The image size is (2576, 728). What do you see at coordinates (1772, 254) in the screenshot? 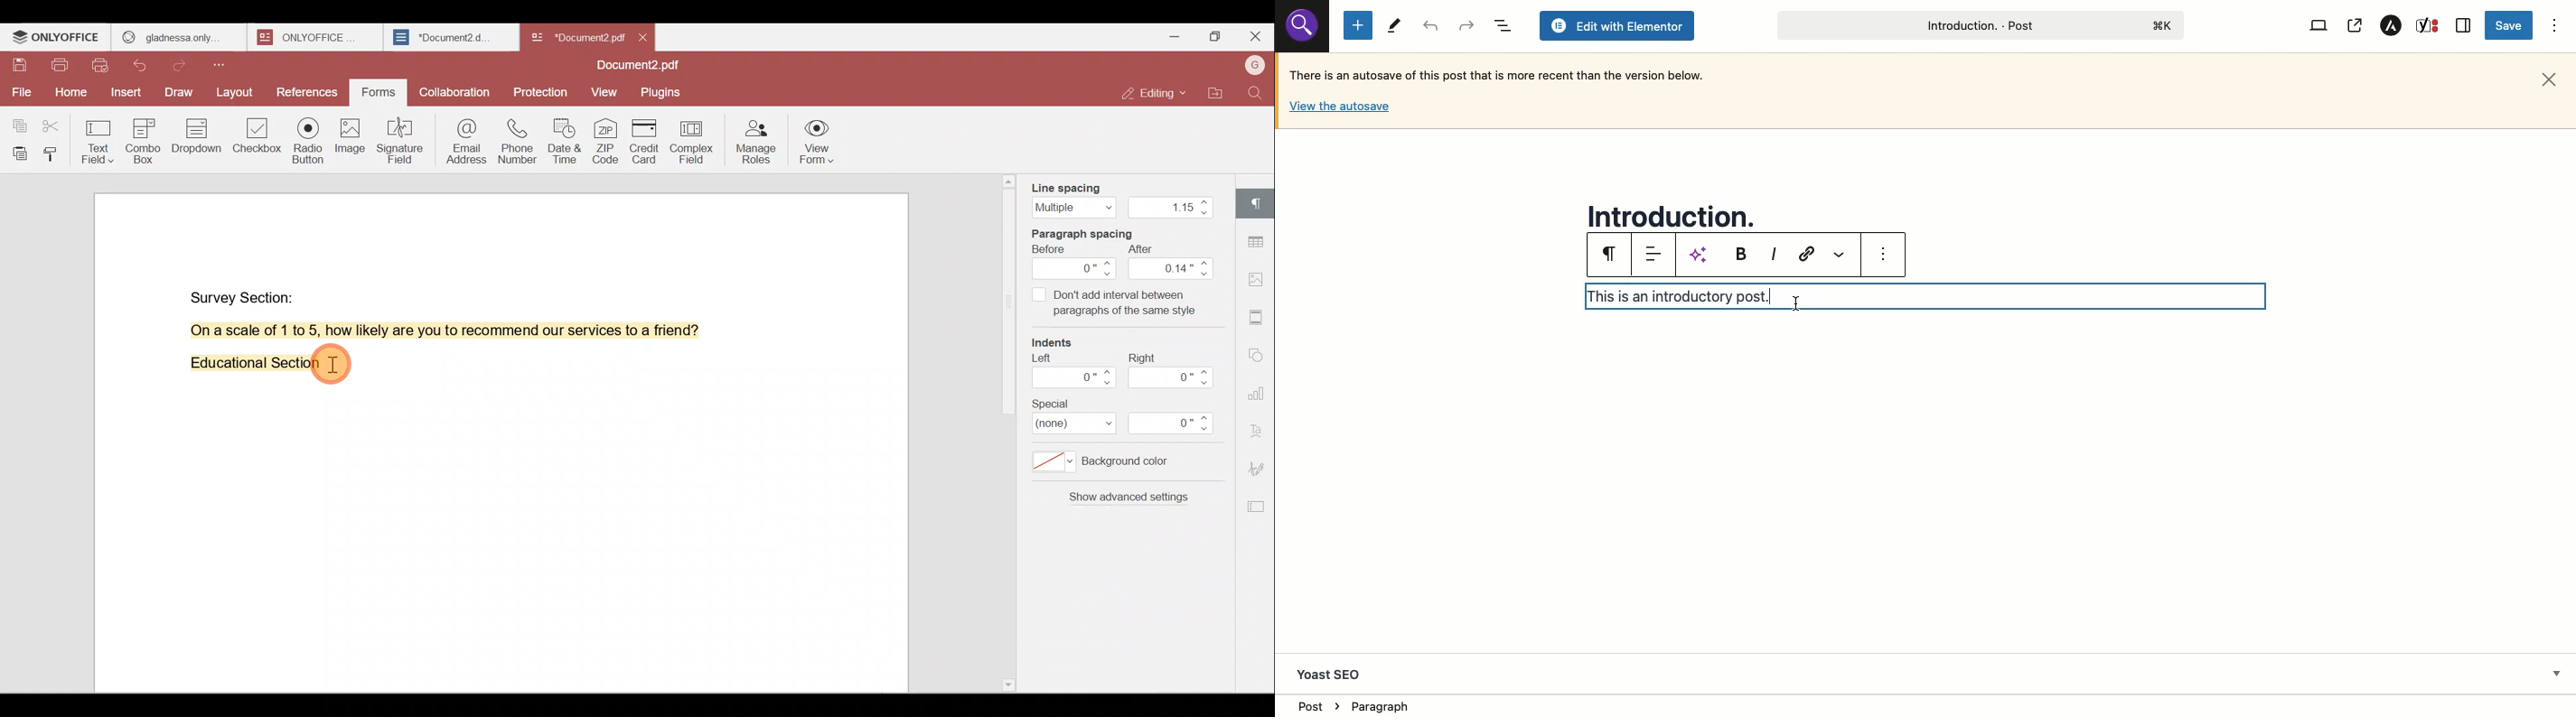
I see `Italic` at bounding box center [1772, 254].